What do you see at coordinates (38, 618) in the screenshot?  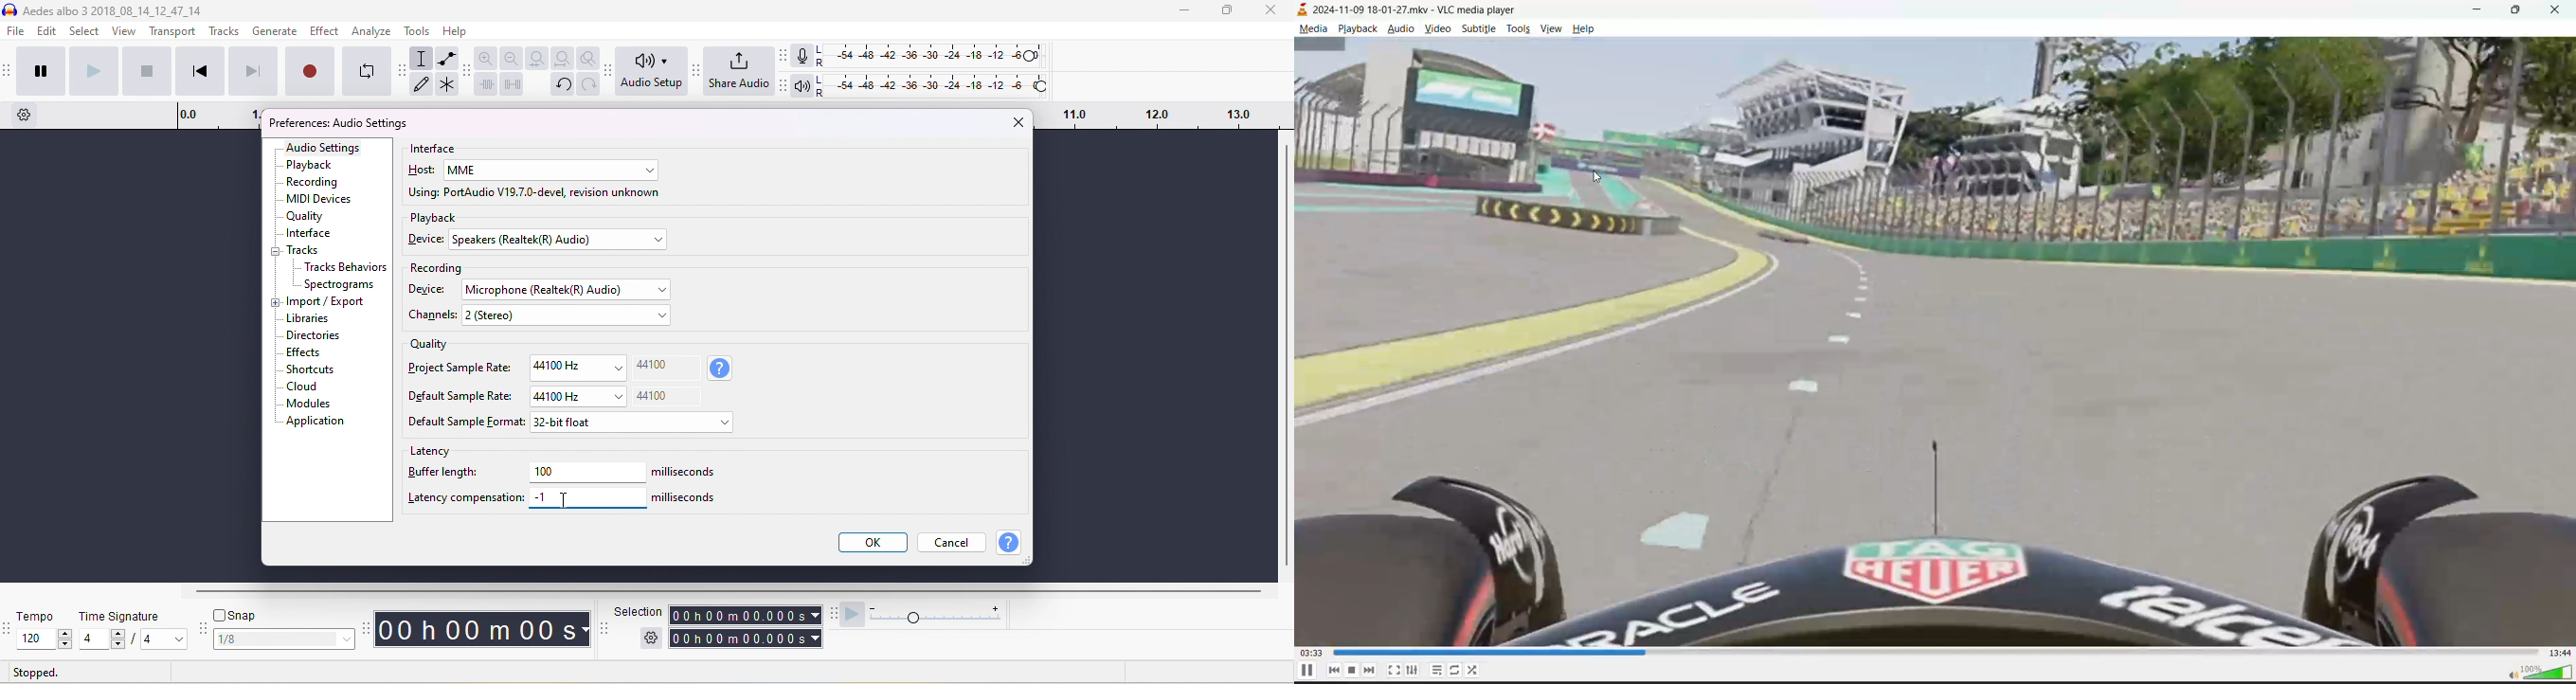 I see `tempo` at bounding box center [38, 618].